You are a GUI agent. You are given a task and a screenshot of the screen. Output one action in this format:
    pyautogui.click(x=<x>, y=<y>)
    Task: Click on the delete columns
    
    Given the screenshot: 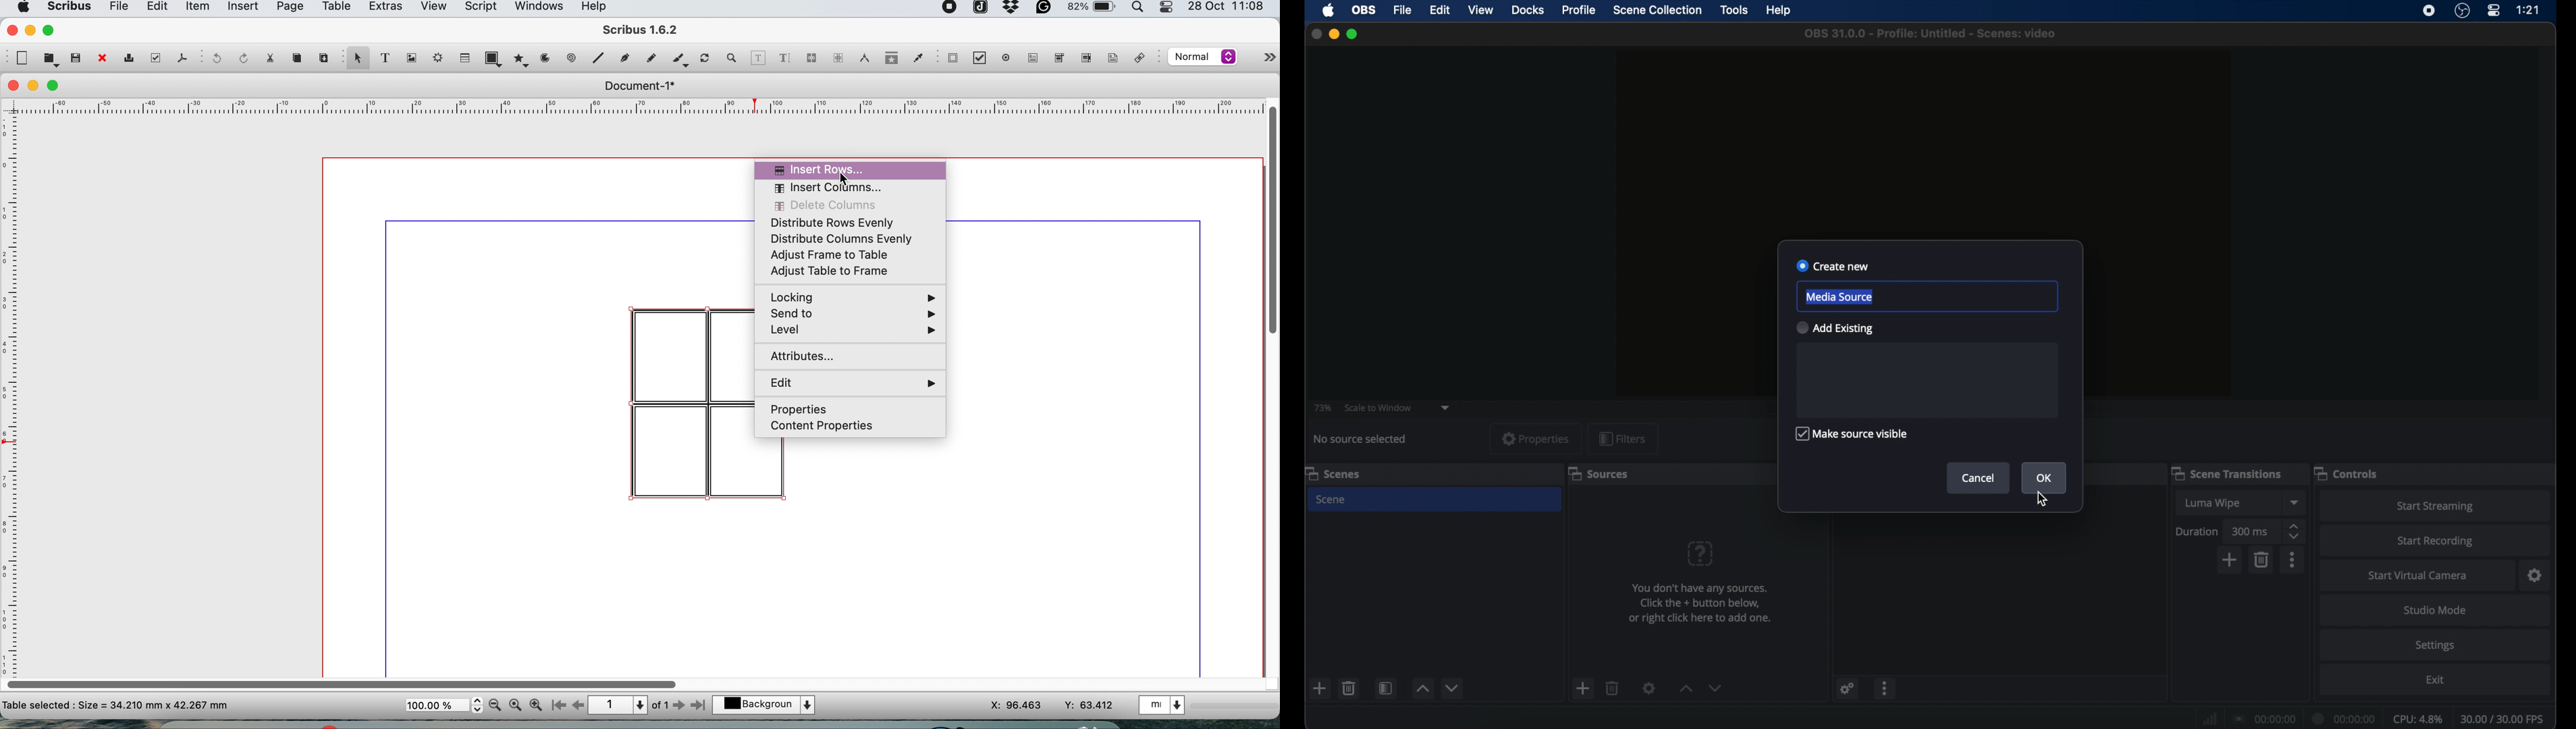 What is the action you would take?
    pyautogui.click(x=829, y=206)
    